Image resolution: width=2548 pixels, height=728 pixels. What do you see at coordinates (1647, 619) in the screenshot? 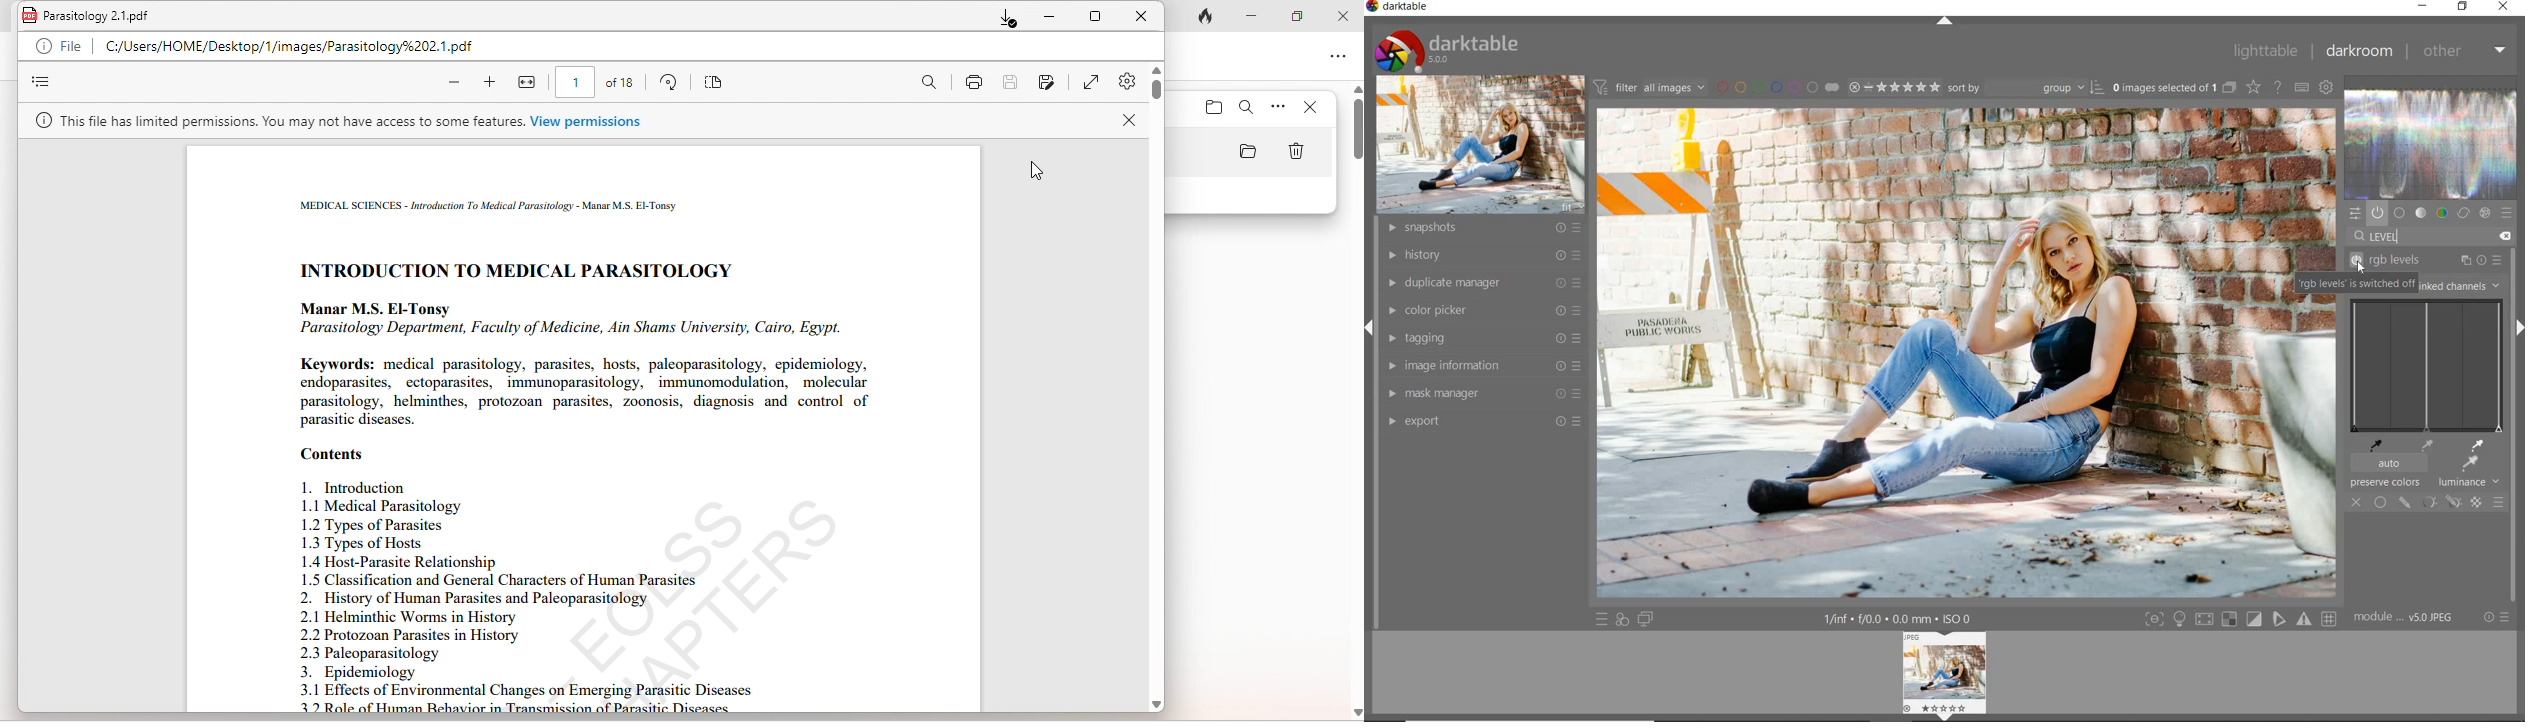
I see `display a second darkroom image widow` at bounding box center [1647, 619].